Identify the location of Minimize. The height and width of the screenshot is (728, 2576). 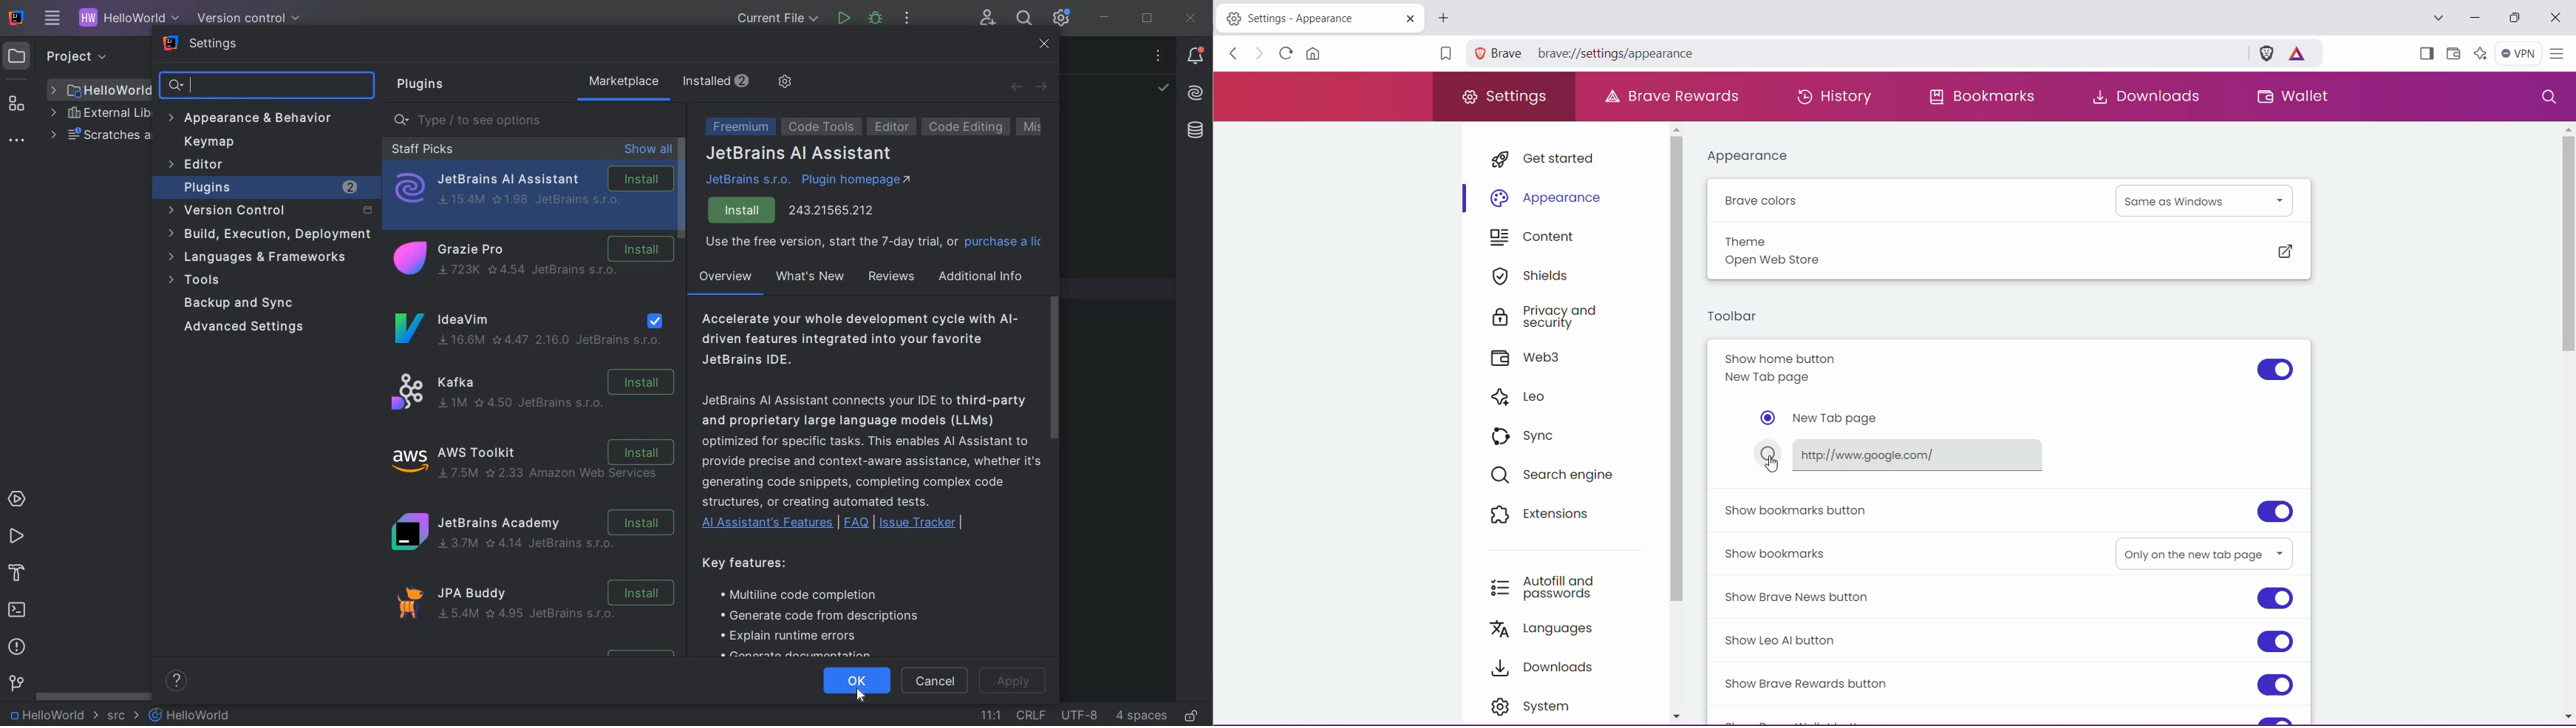
(2476, 18).